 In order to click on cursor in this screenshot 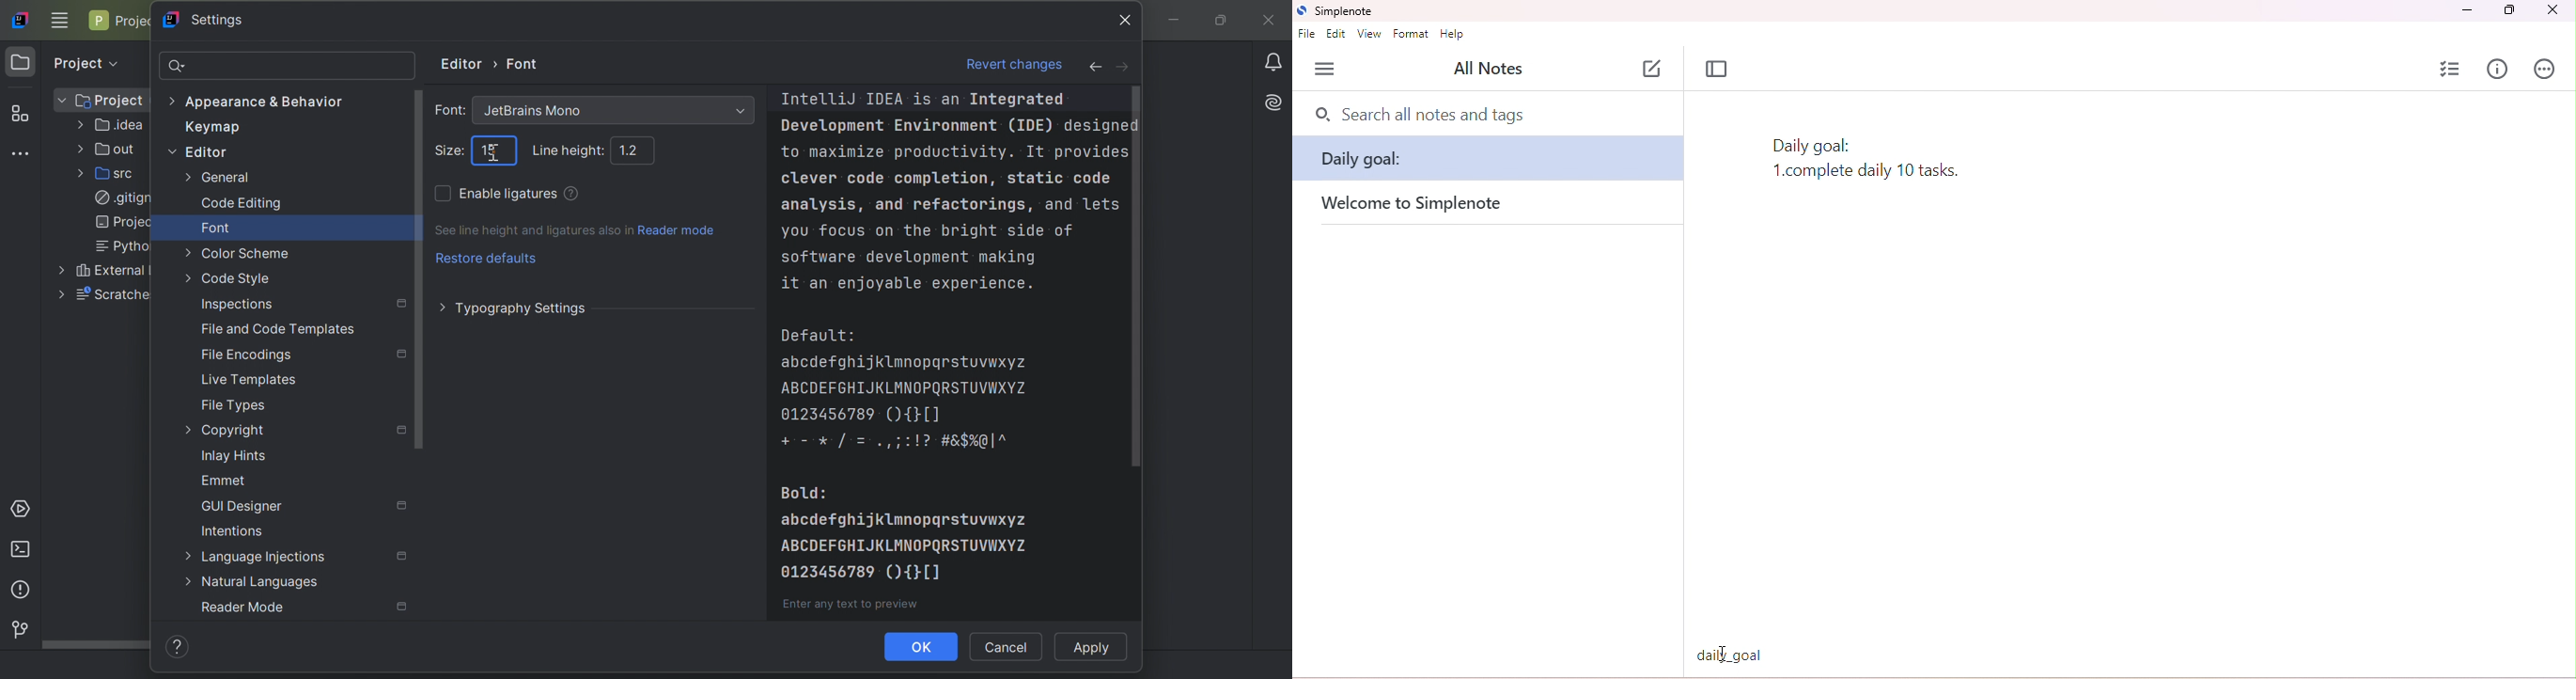, I will do `click(493, 150)`.